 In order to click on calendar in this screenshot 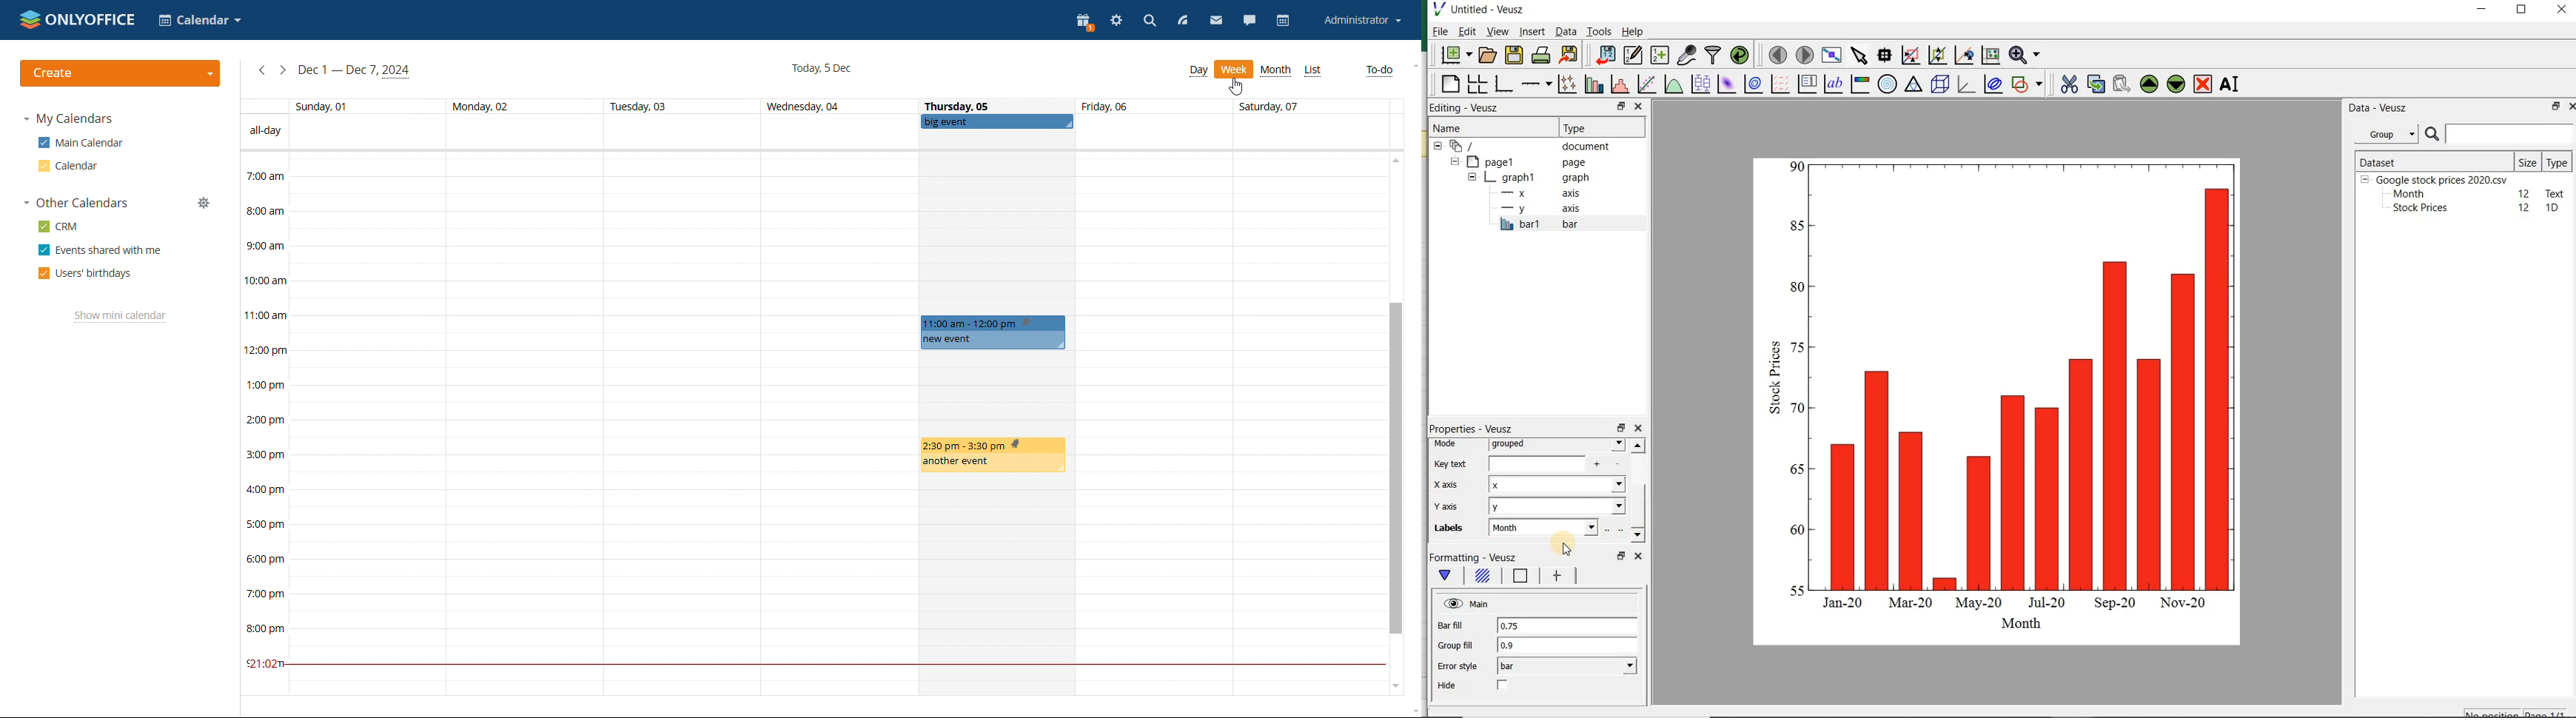, I will do `click(1285, 21)`.